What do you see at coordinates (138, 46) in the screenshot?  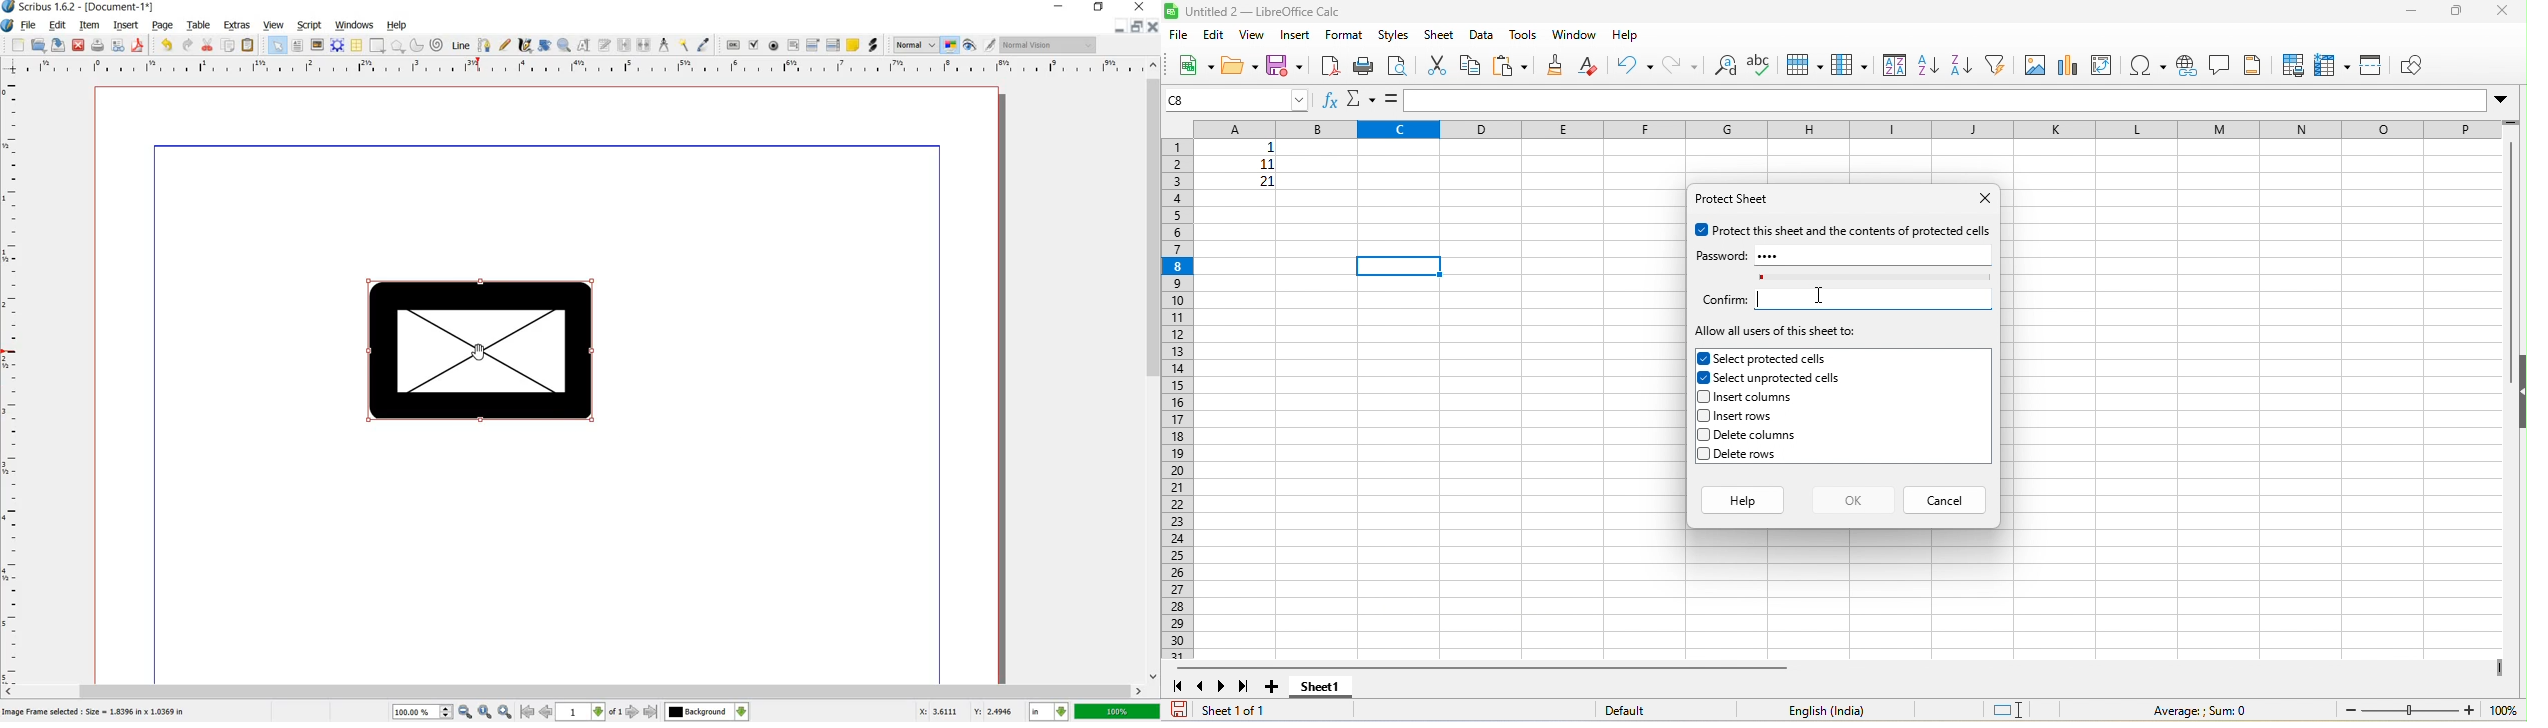 I see `save as pdf` at bounding box center [138, 46].